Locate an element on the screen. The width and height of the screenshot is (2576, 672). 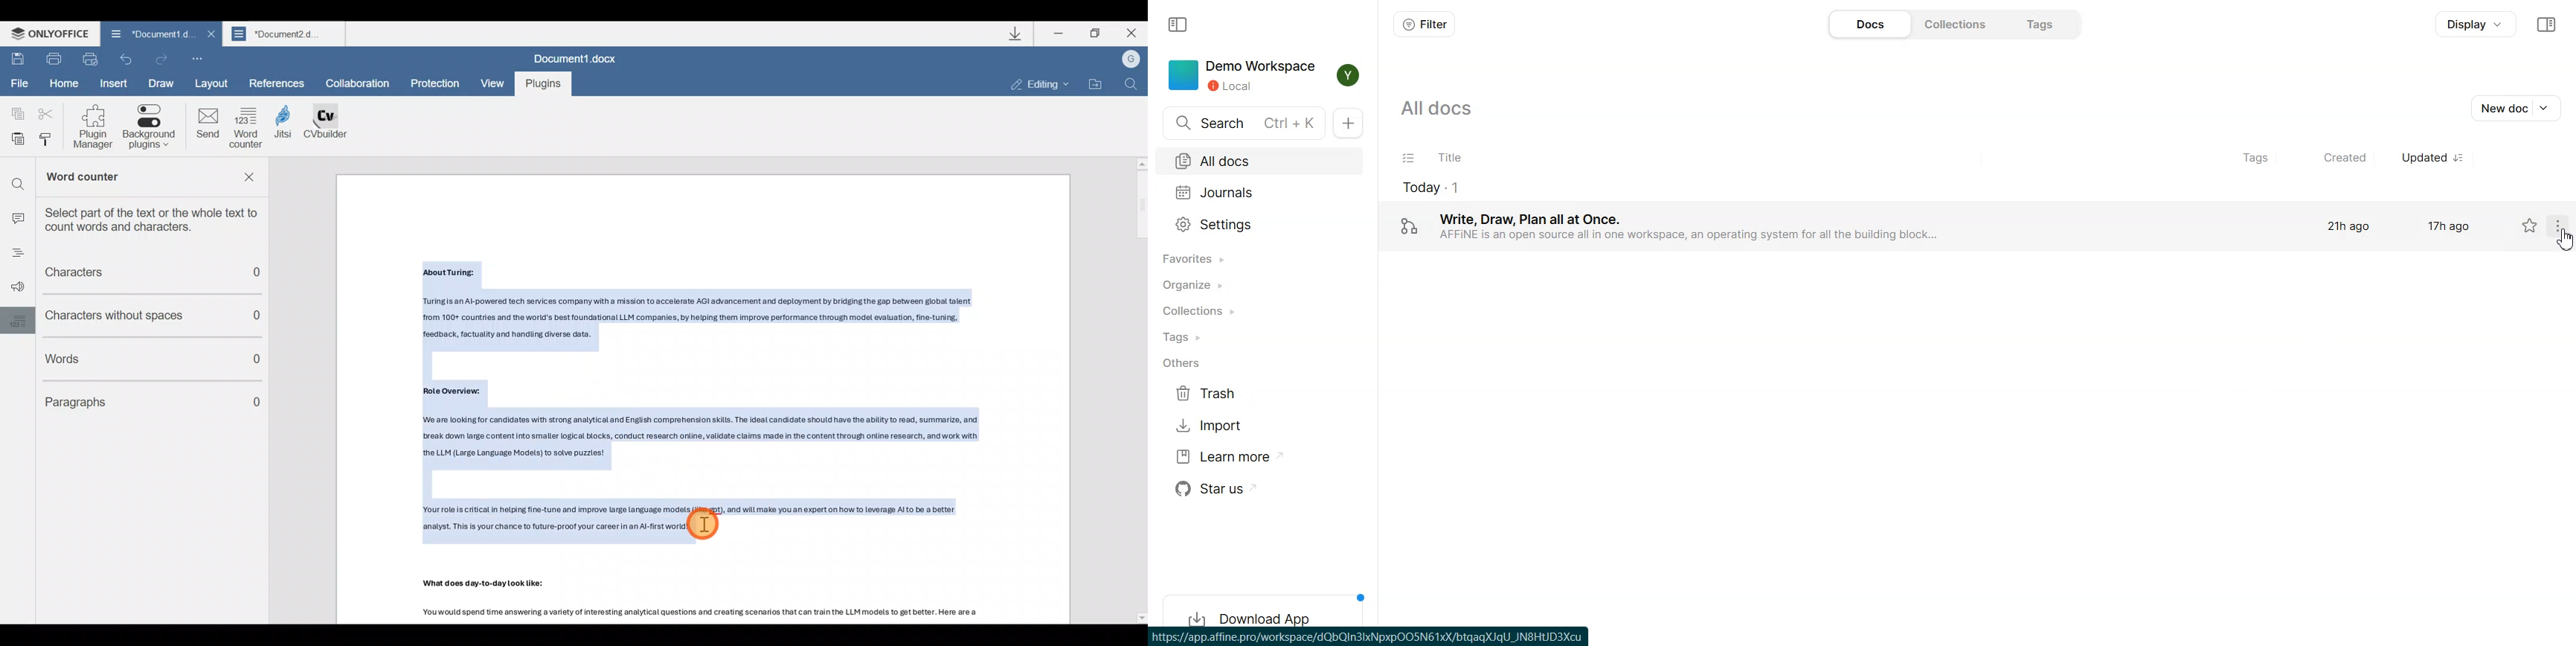
Remove is located at coordinates (252, 180).